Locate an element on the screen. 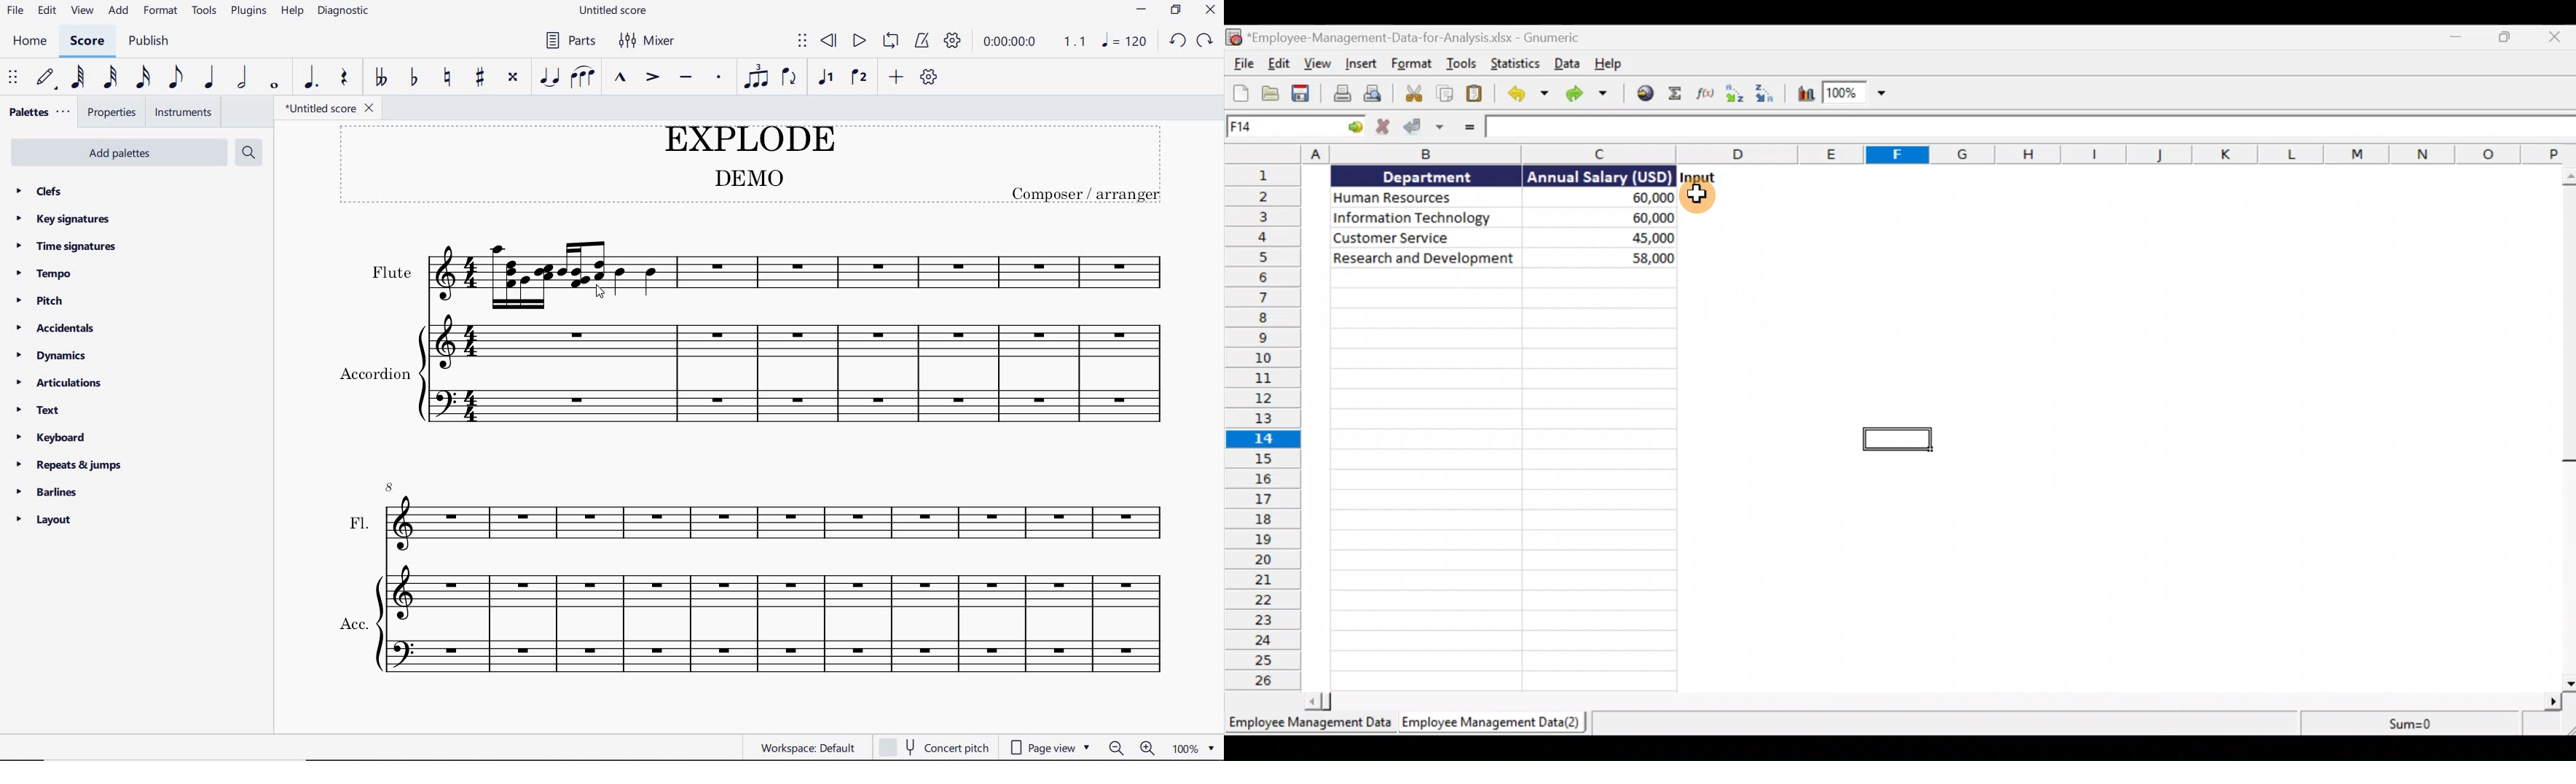 The width and height of the screenshot is (2576, 784). redo is located at coordinates (1175, 43).